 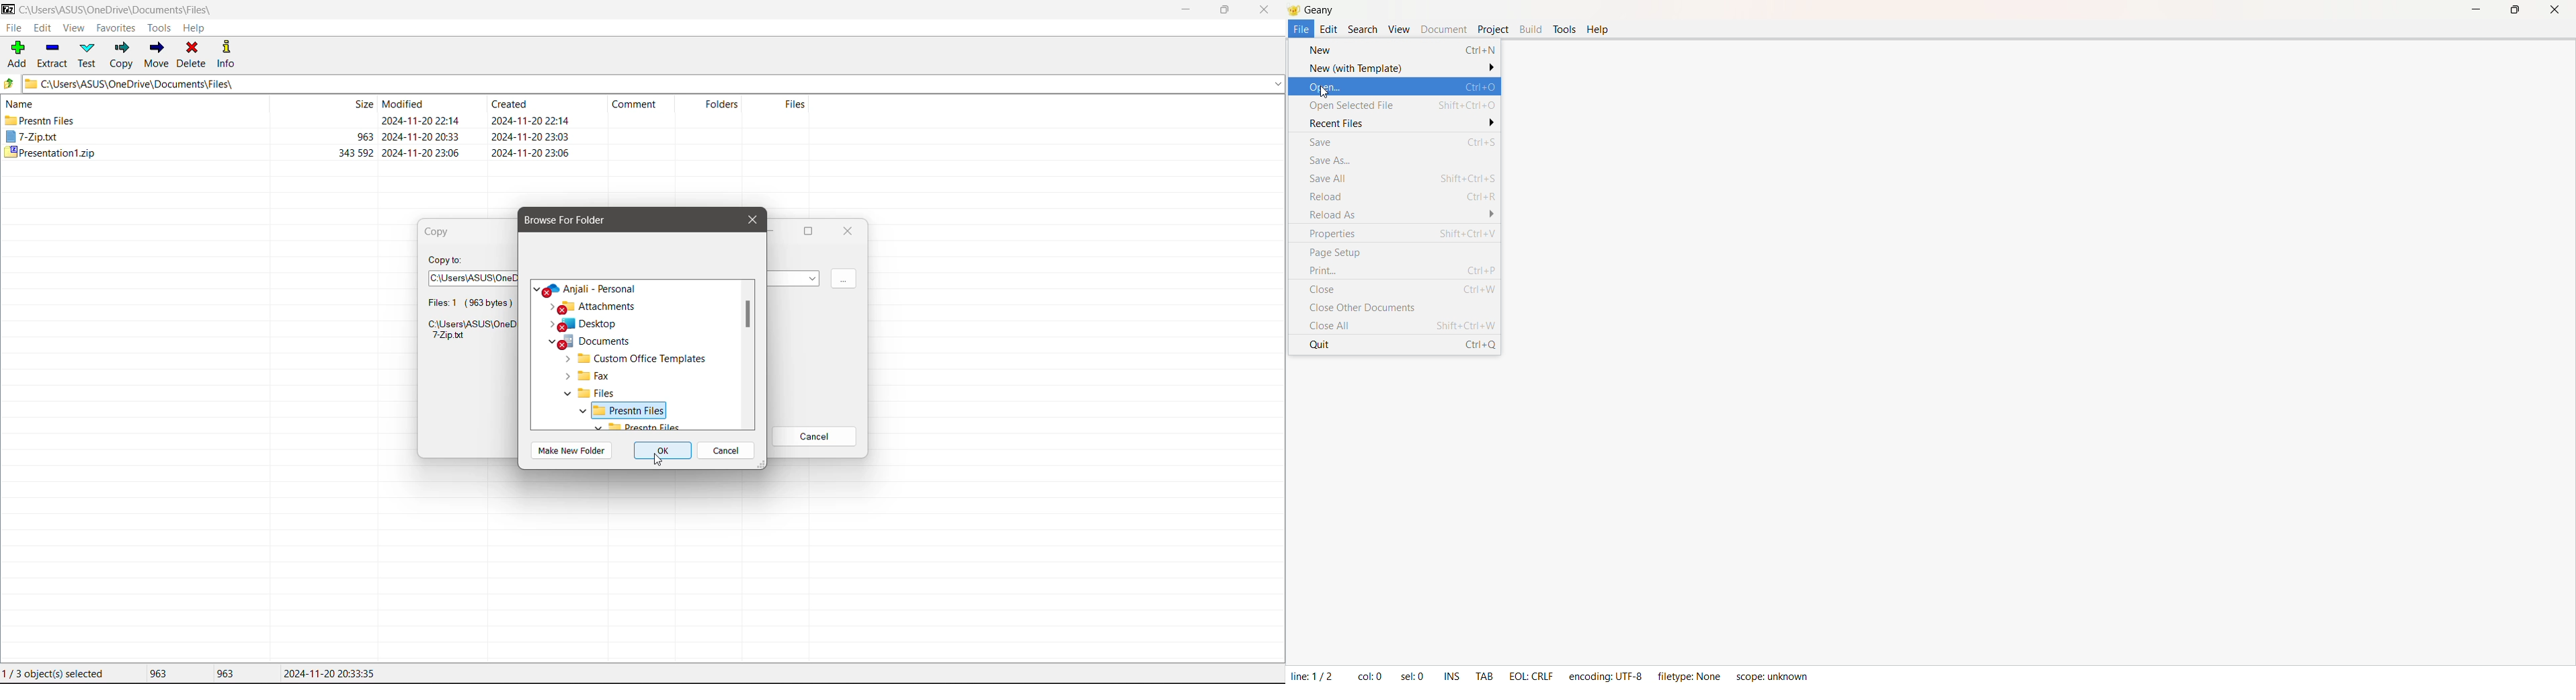 What do you see at coordinates (56, 674) in the screenshot?
I see `Current File selection status` at bounding box center [56, 674].